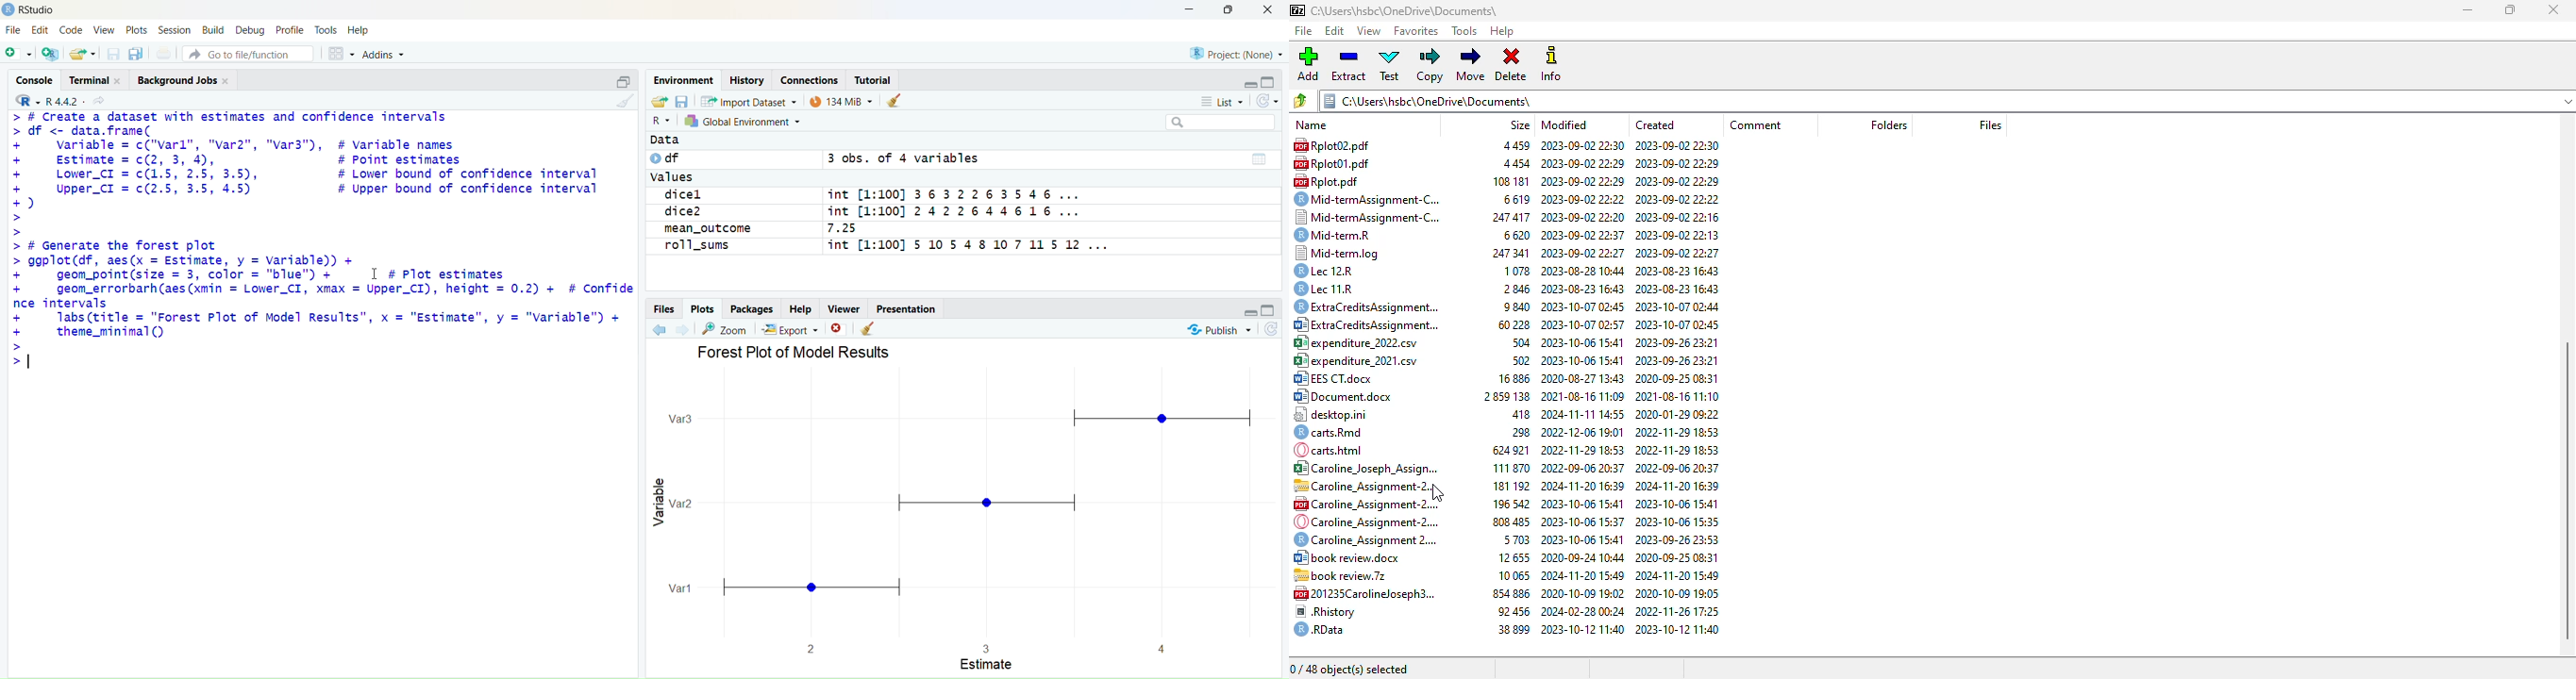 The height and width of the screenshot is (700, 2576). I want to click on create a project, so click(50, 53).